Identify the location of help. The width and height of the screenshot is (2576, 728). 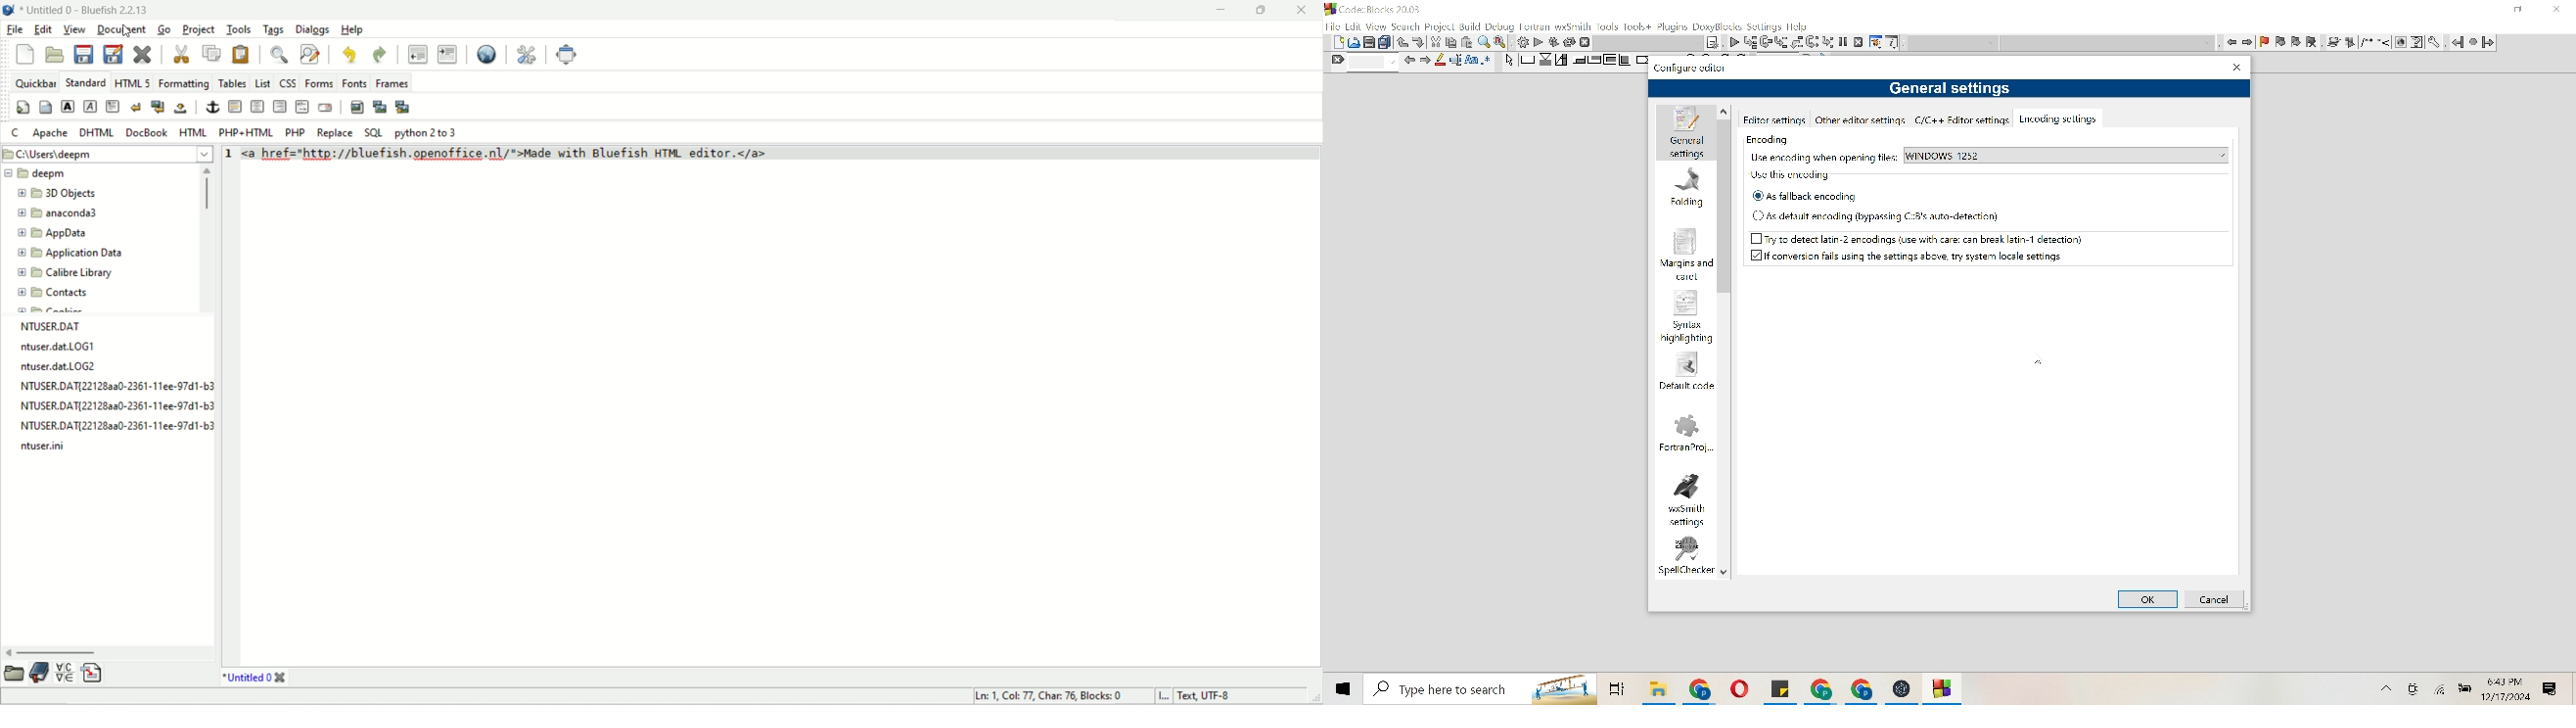
(1797, 26).